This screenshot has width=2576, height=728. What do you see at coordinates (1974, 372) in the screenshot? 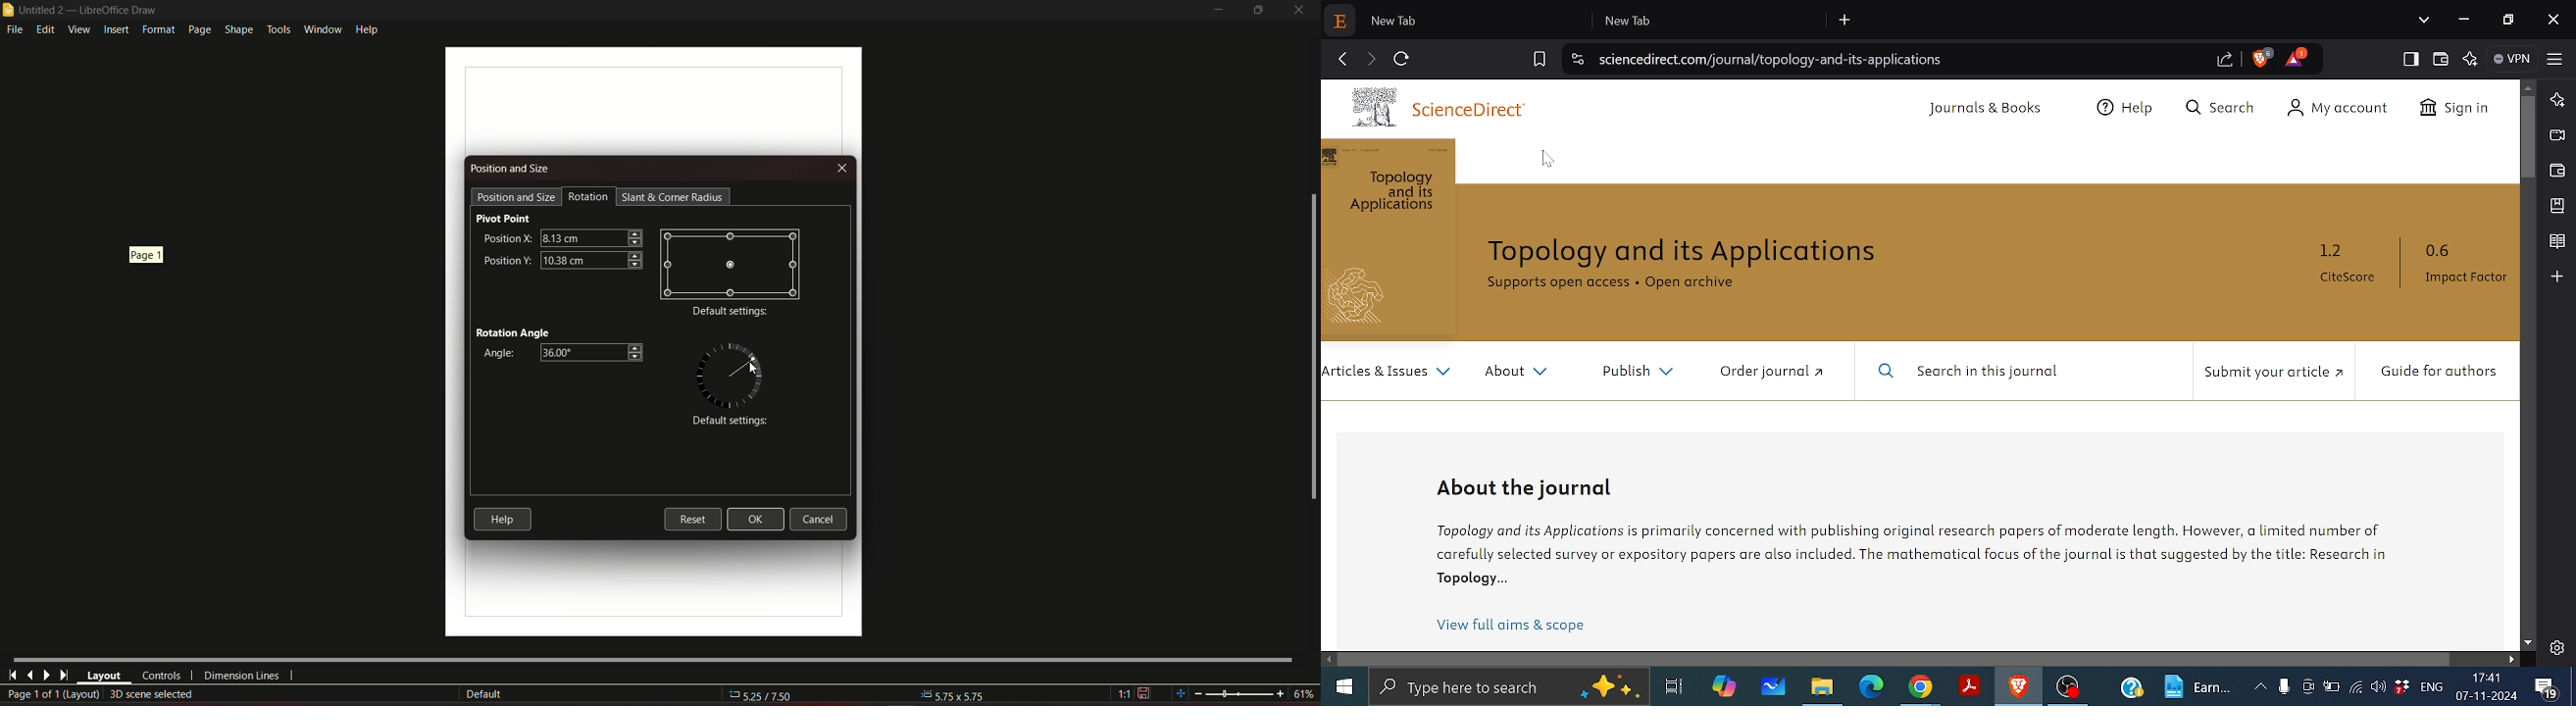
I see `Search in this journal` at bounding box center [1974, 372].